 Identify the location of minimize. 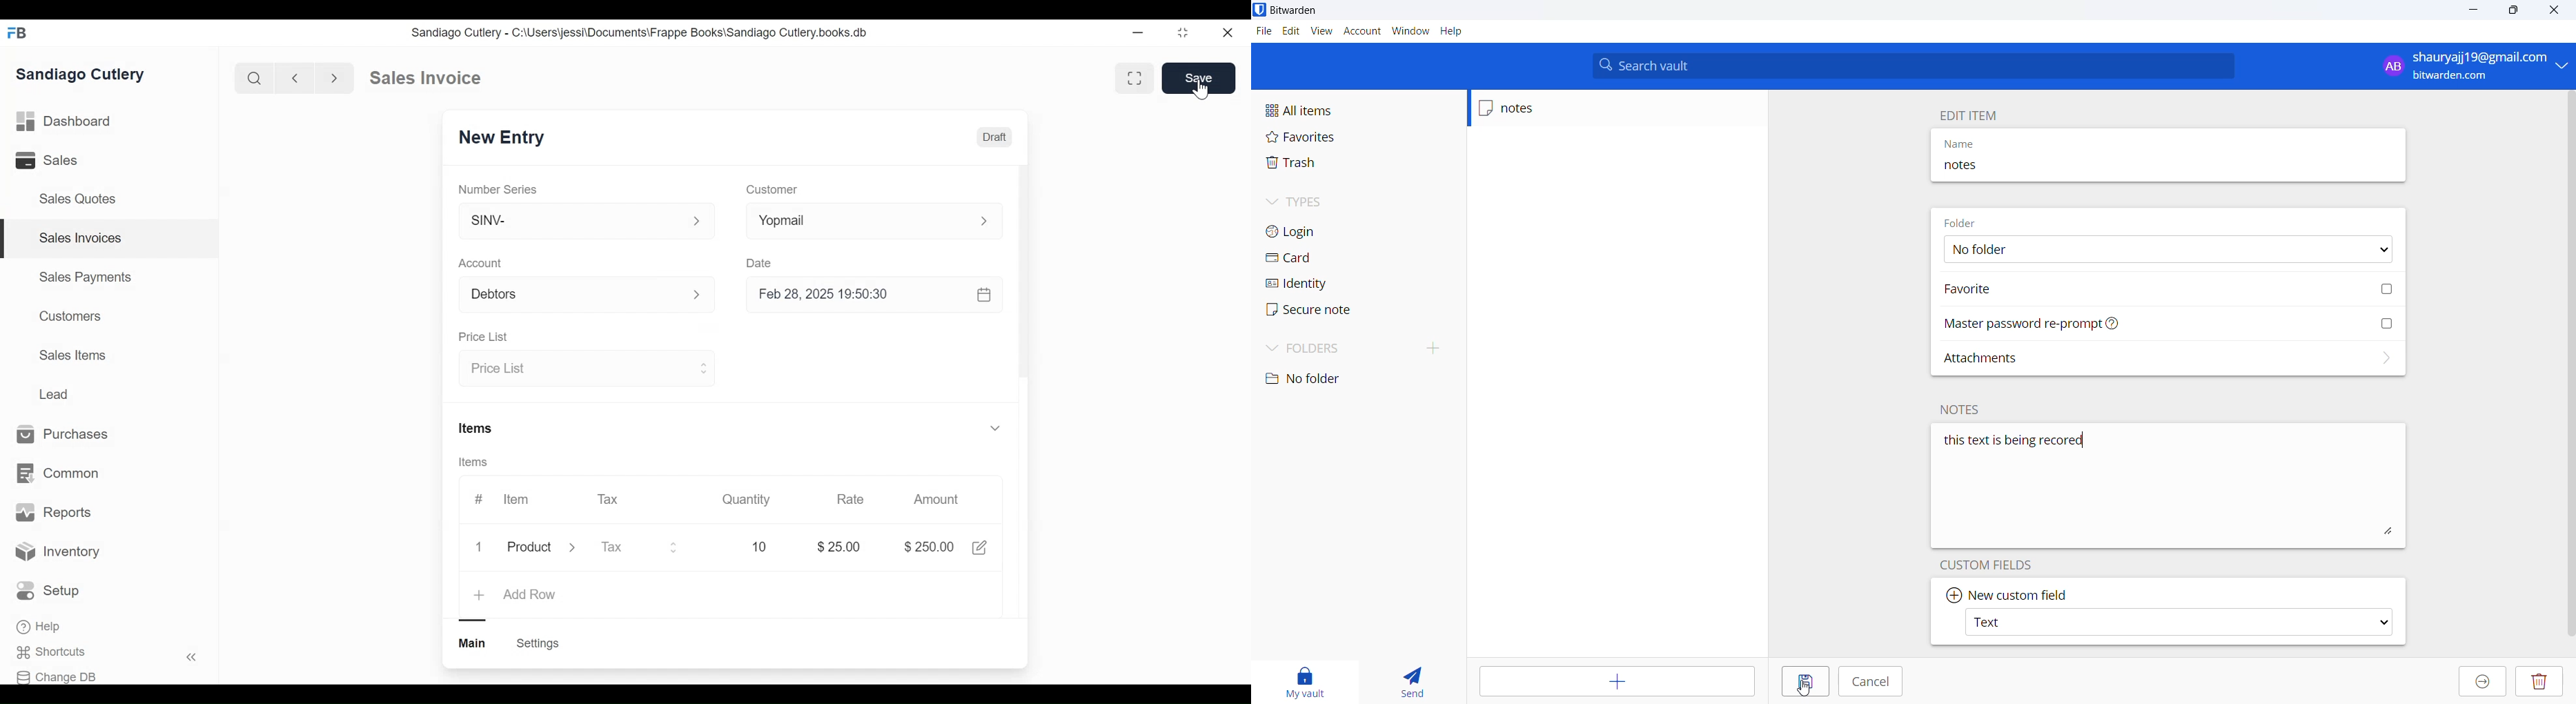
(1138, 32).